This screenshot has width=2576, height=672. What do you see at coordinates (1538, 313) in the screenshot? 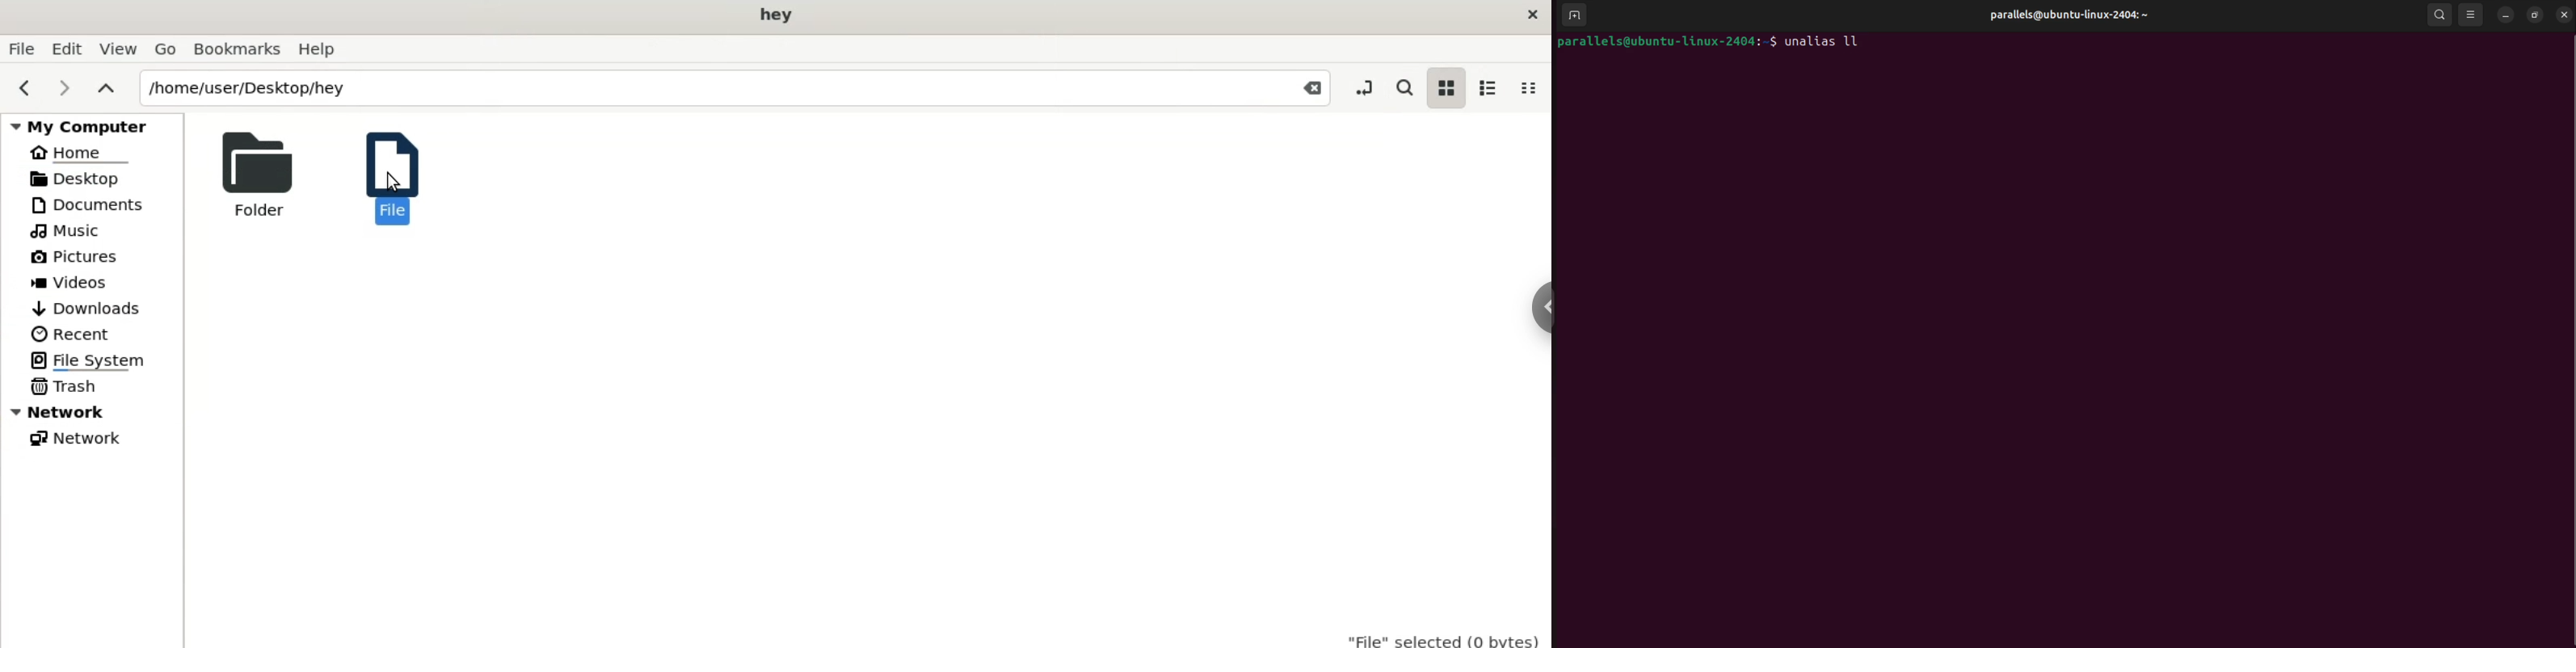
I see `chrome options` at bounding box center [1538, 313].